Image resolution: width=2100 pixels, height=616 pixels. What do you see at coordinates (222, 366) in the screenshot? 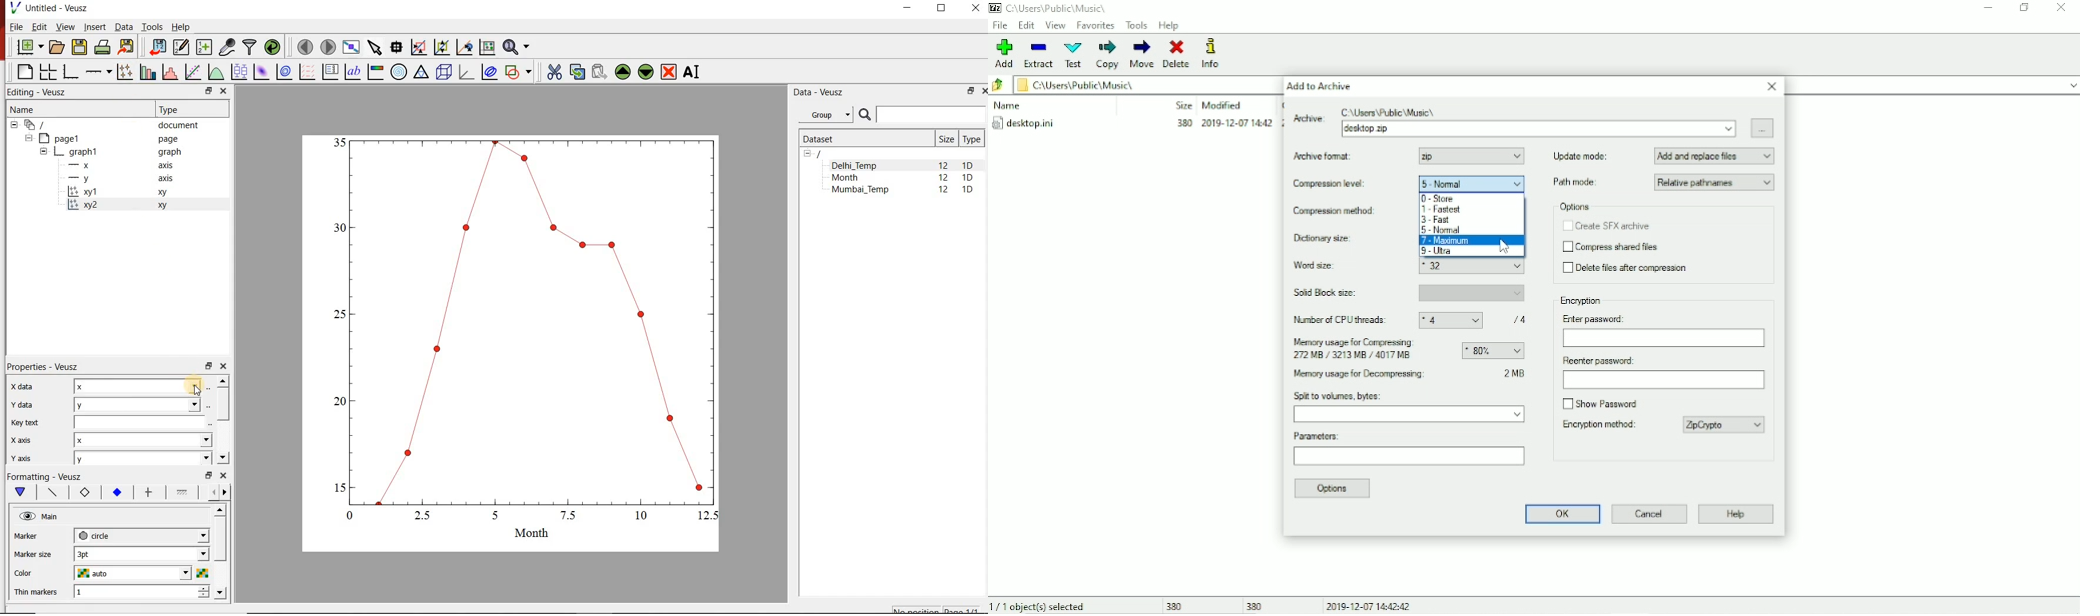
I see `close` at bounding box center [222, 366].